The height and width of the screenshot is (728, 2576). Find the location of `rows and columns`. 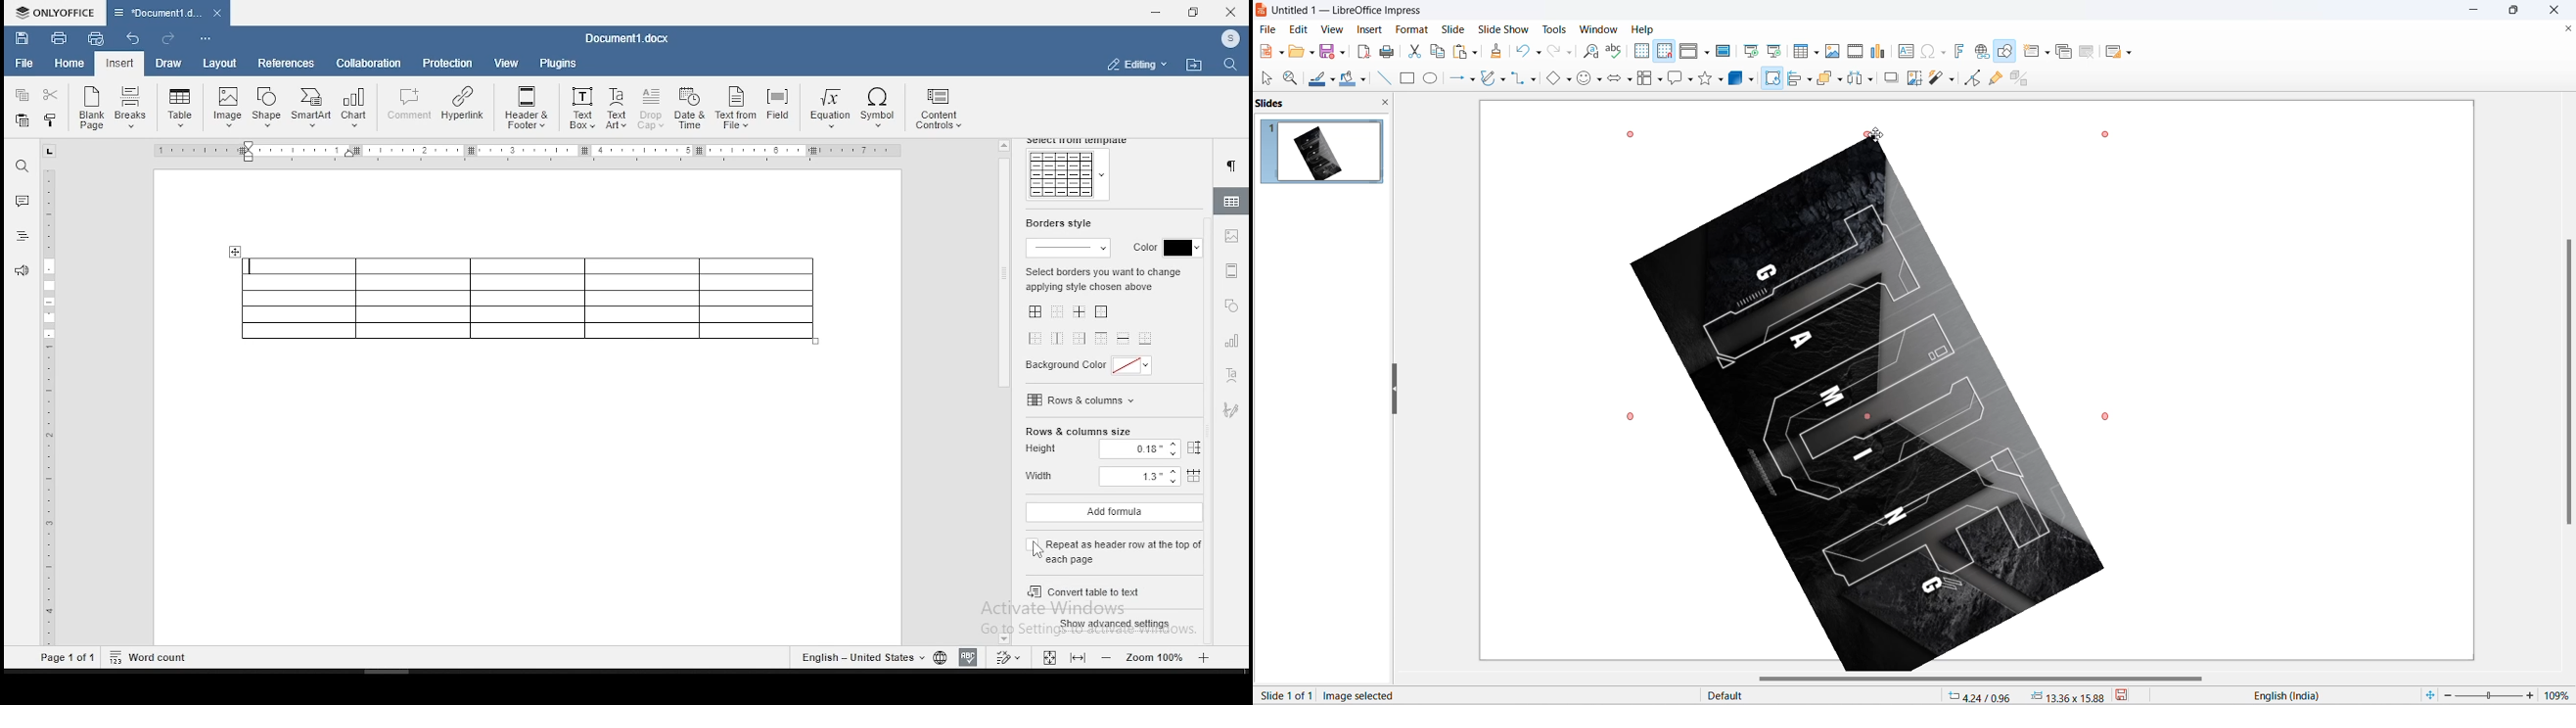

rows and columns is located at coordinates (1083, 400).